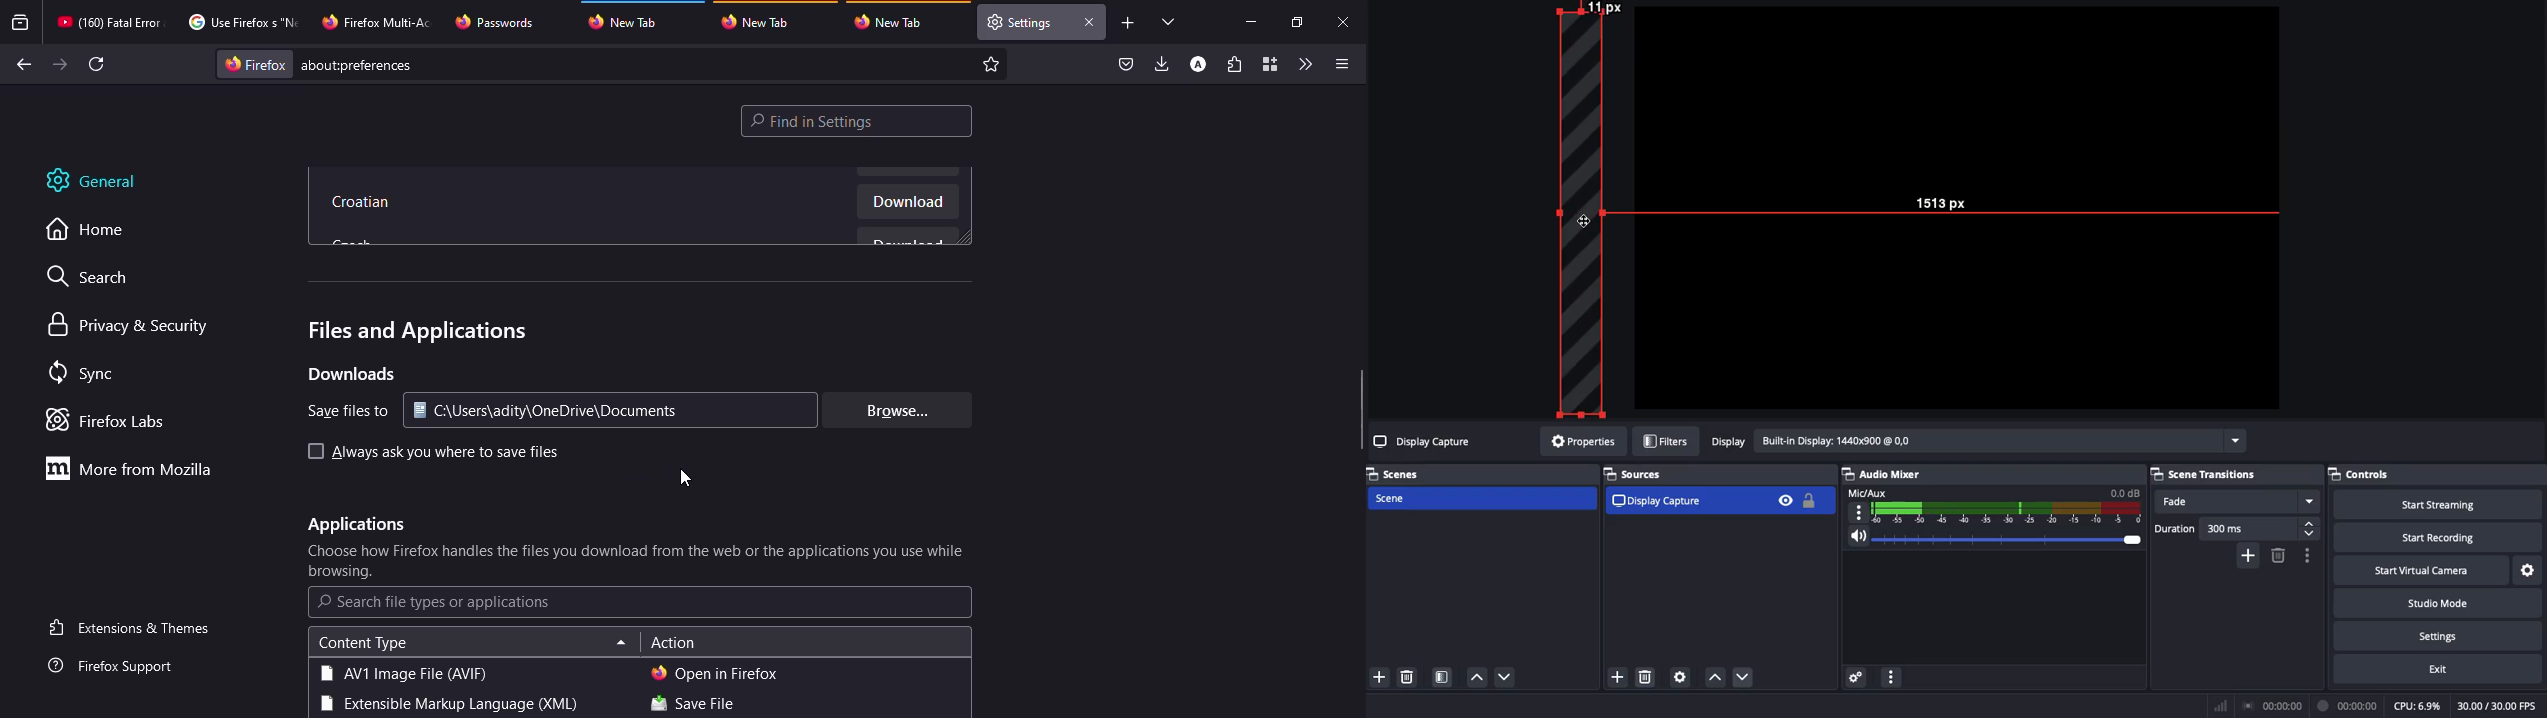 Image resolution: width=2548 pixels, height=728 pixels. I want to click on view tab, so click(1169, 21).